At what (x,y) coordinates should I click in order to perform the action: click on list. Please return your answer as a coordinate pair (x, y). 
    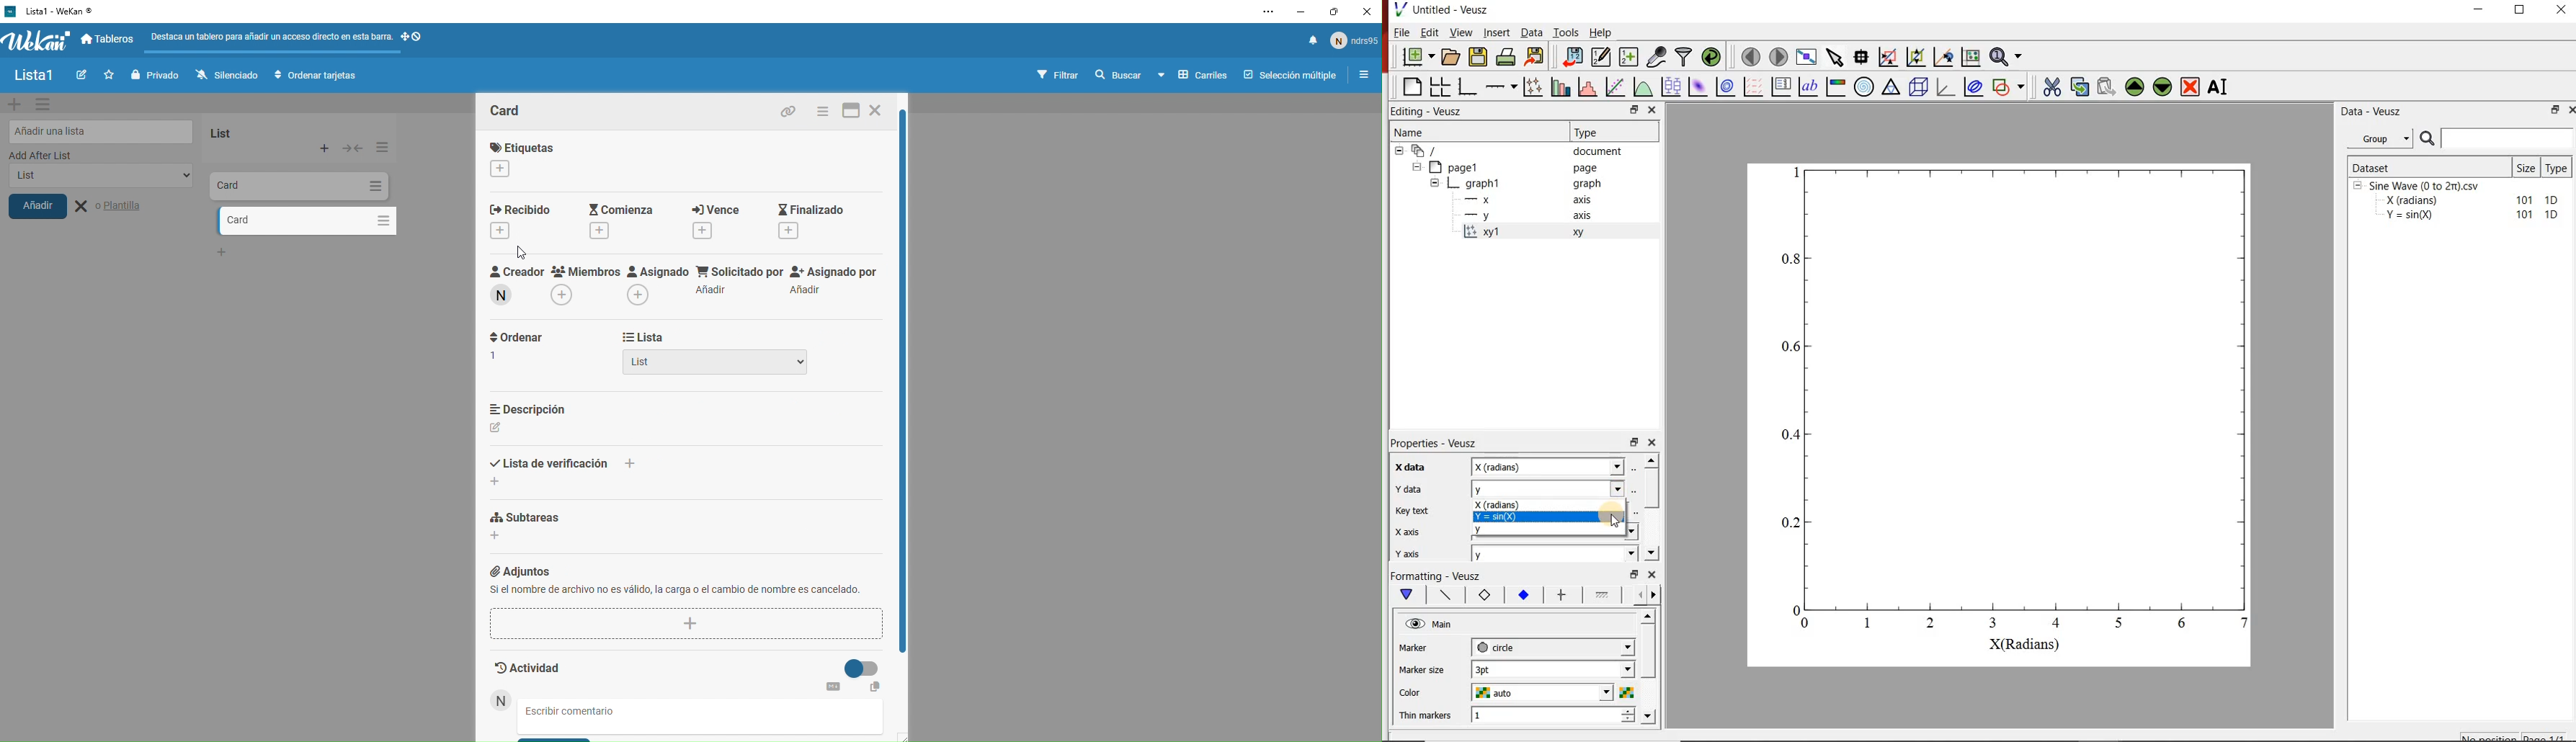
    Looking at the image, I should click on (96, 180).